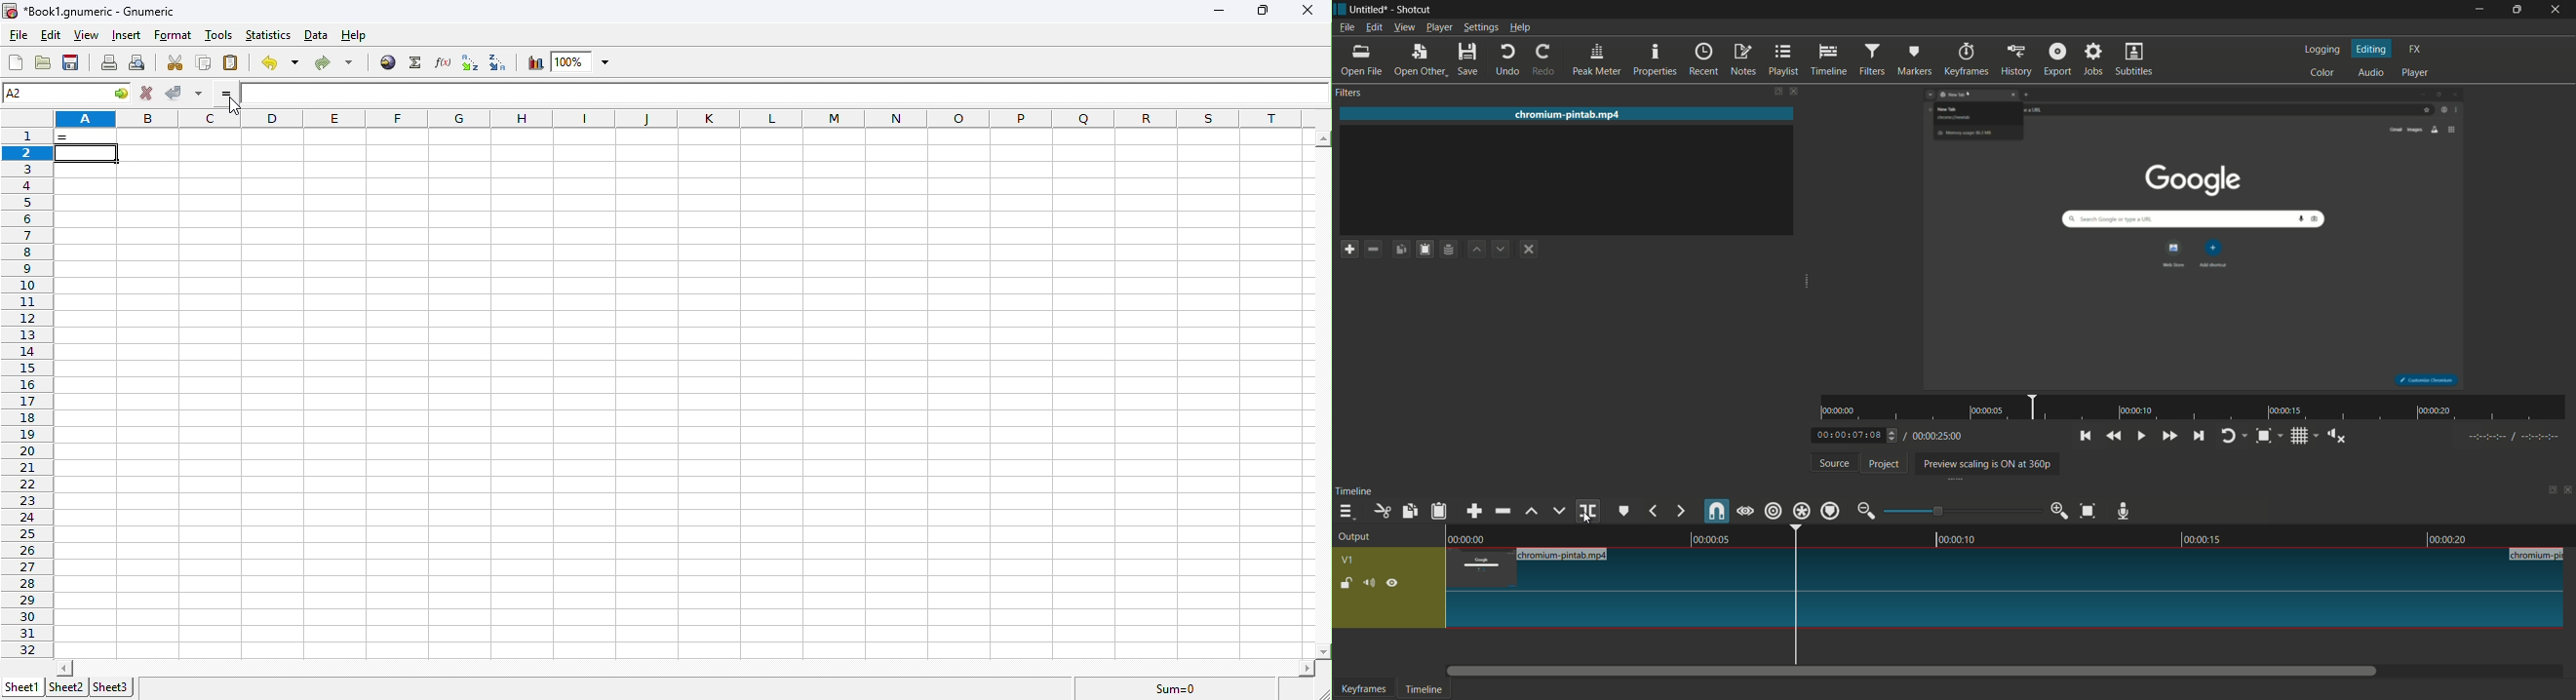 The image size is (2576, 700). I want to click on project name, so click(1367, 10).